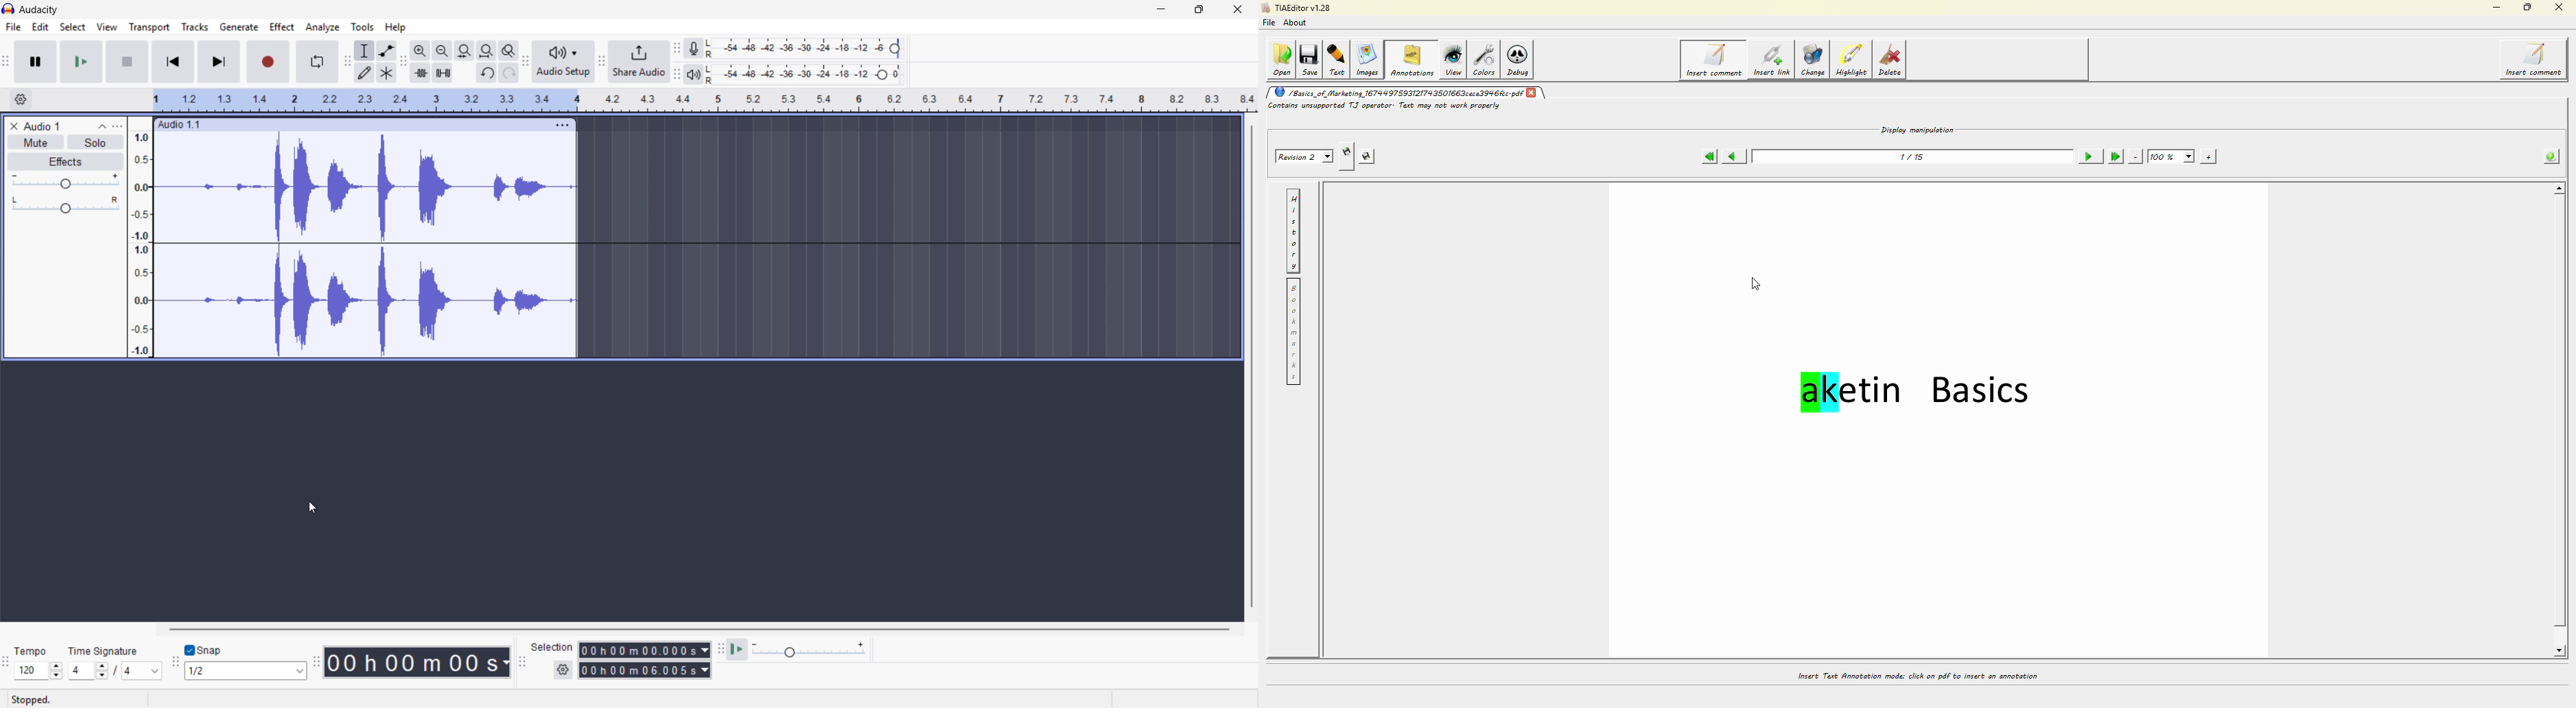 Image resolution: width=2576 pixels, height=728 pixels. I want to click on undo, so click(487, 73).